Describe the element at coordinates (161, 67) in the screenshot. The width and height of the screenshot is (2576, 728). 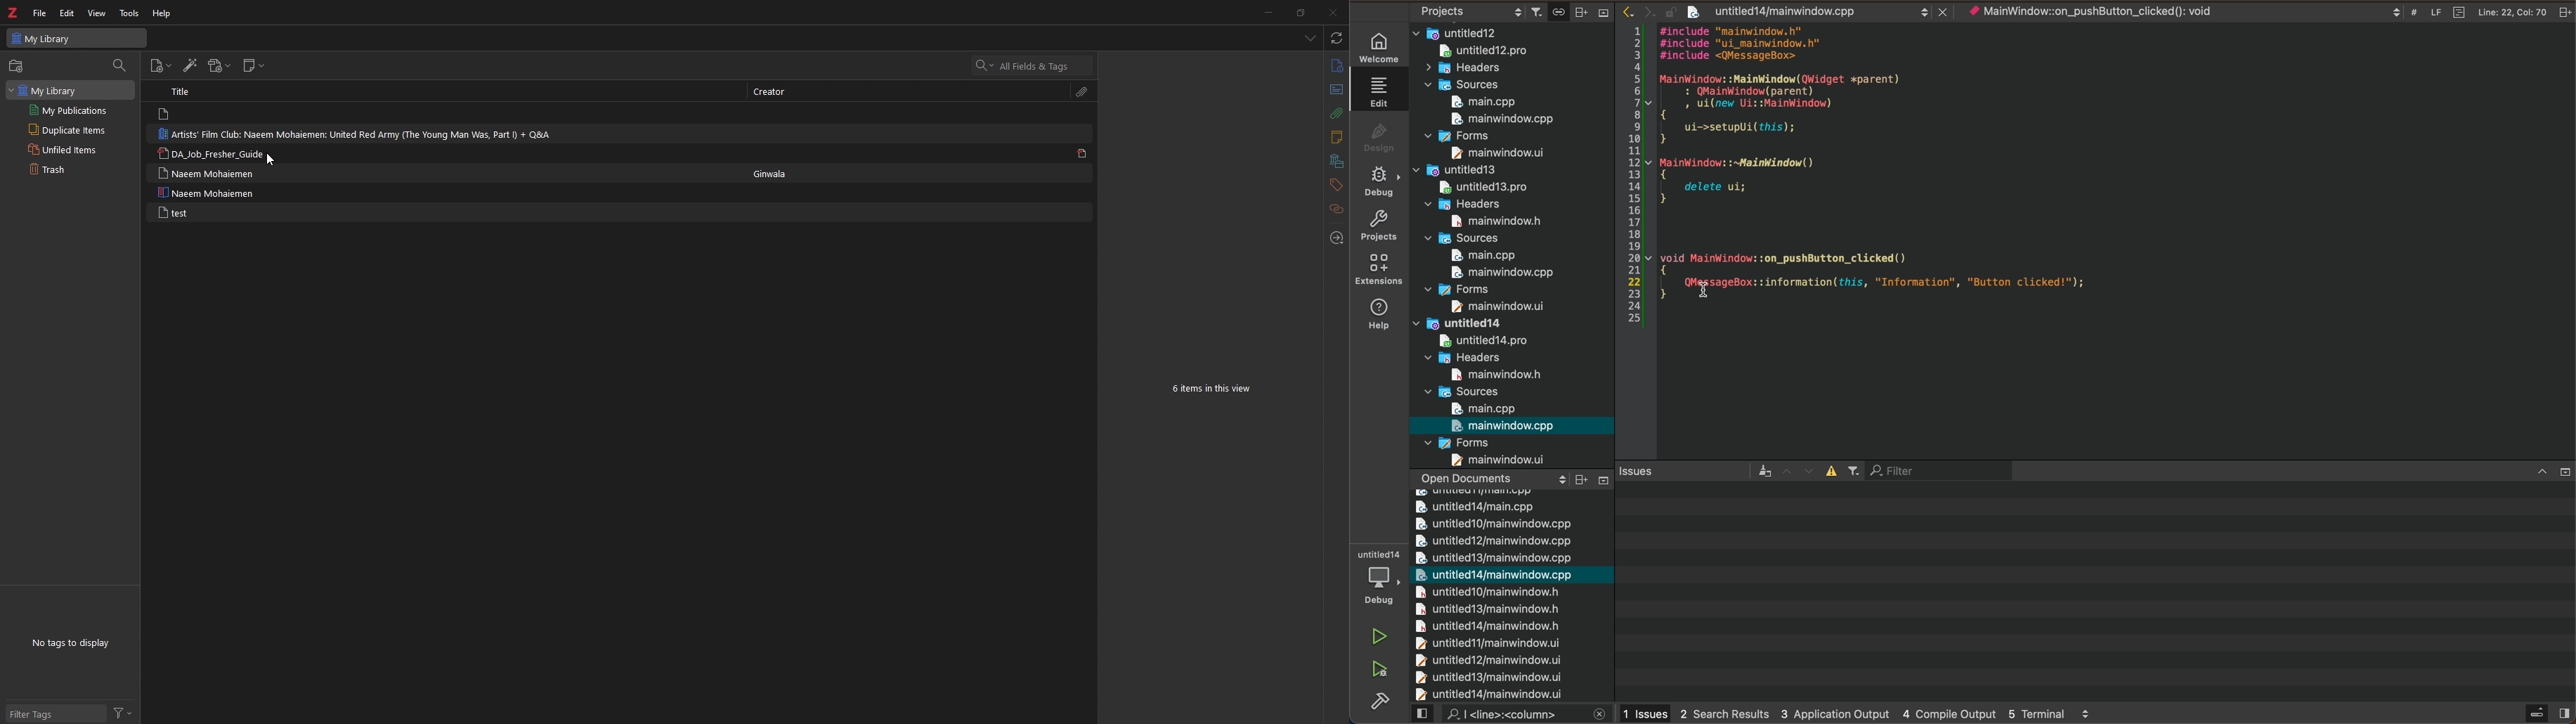
I see `new item` at that location.